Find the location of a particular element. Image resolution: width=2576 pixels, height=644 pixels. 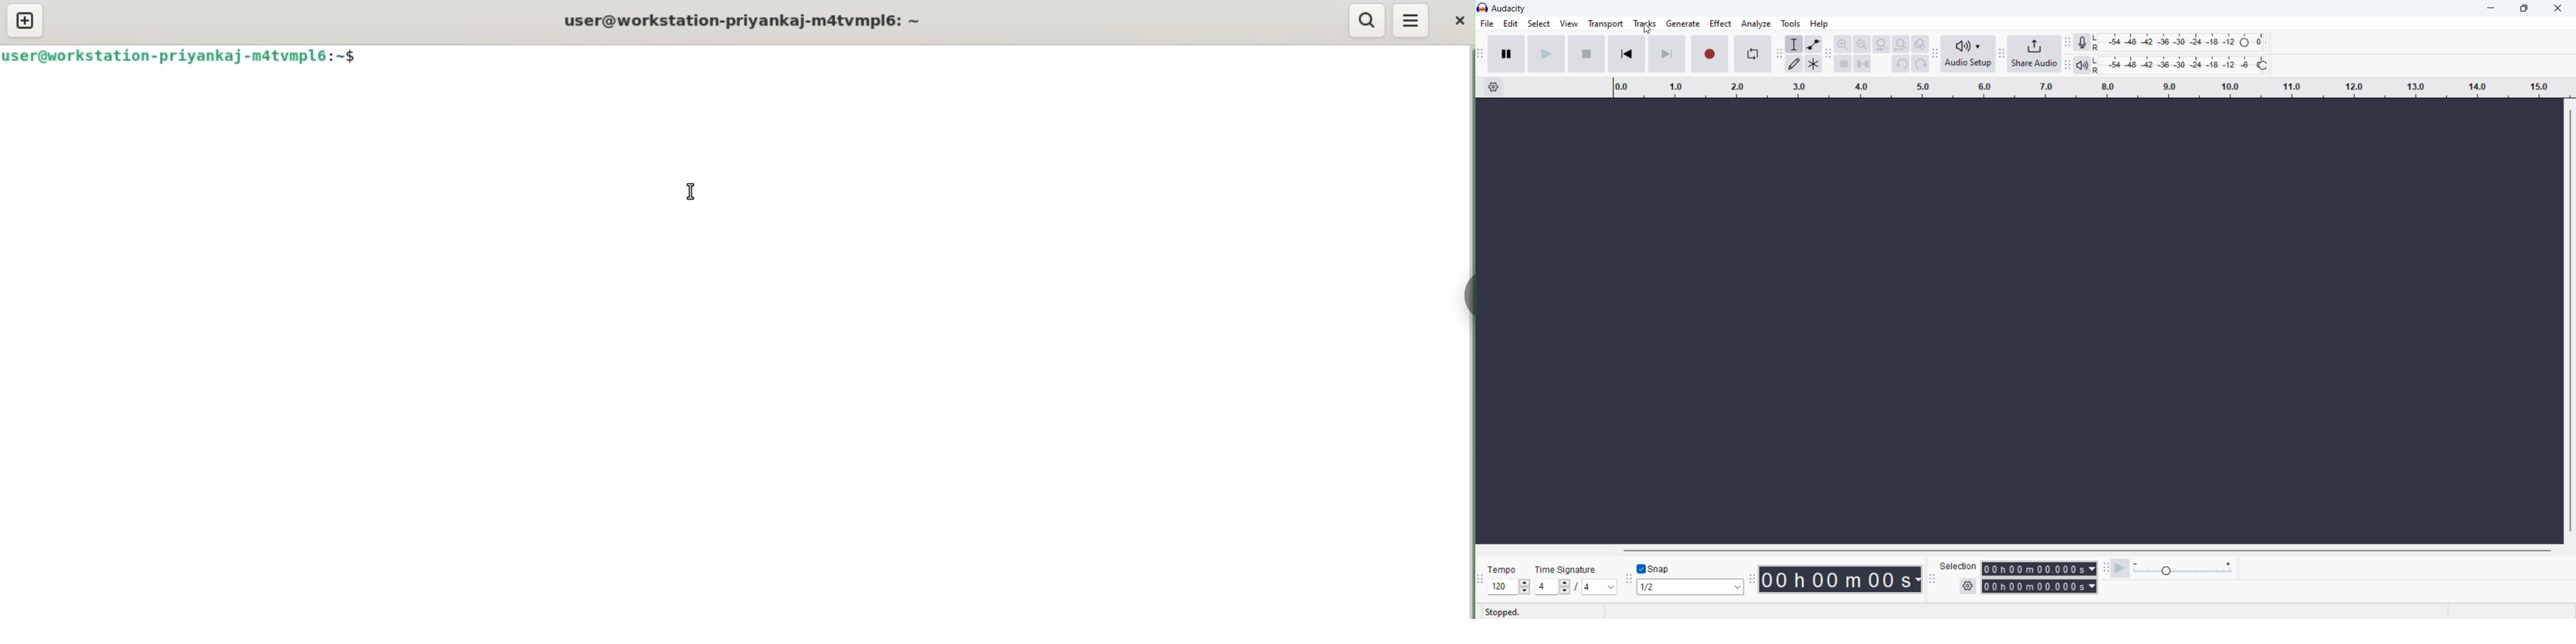

maximize is located at coordinates (2525, 9).